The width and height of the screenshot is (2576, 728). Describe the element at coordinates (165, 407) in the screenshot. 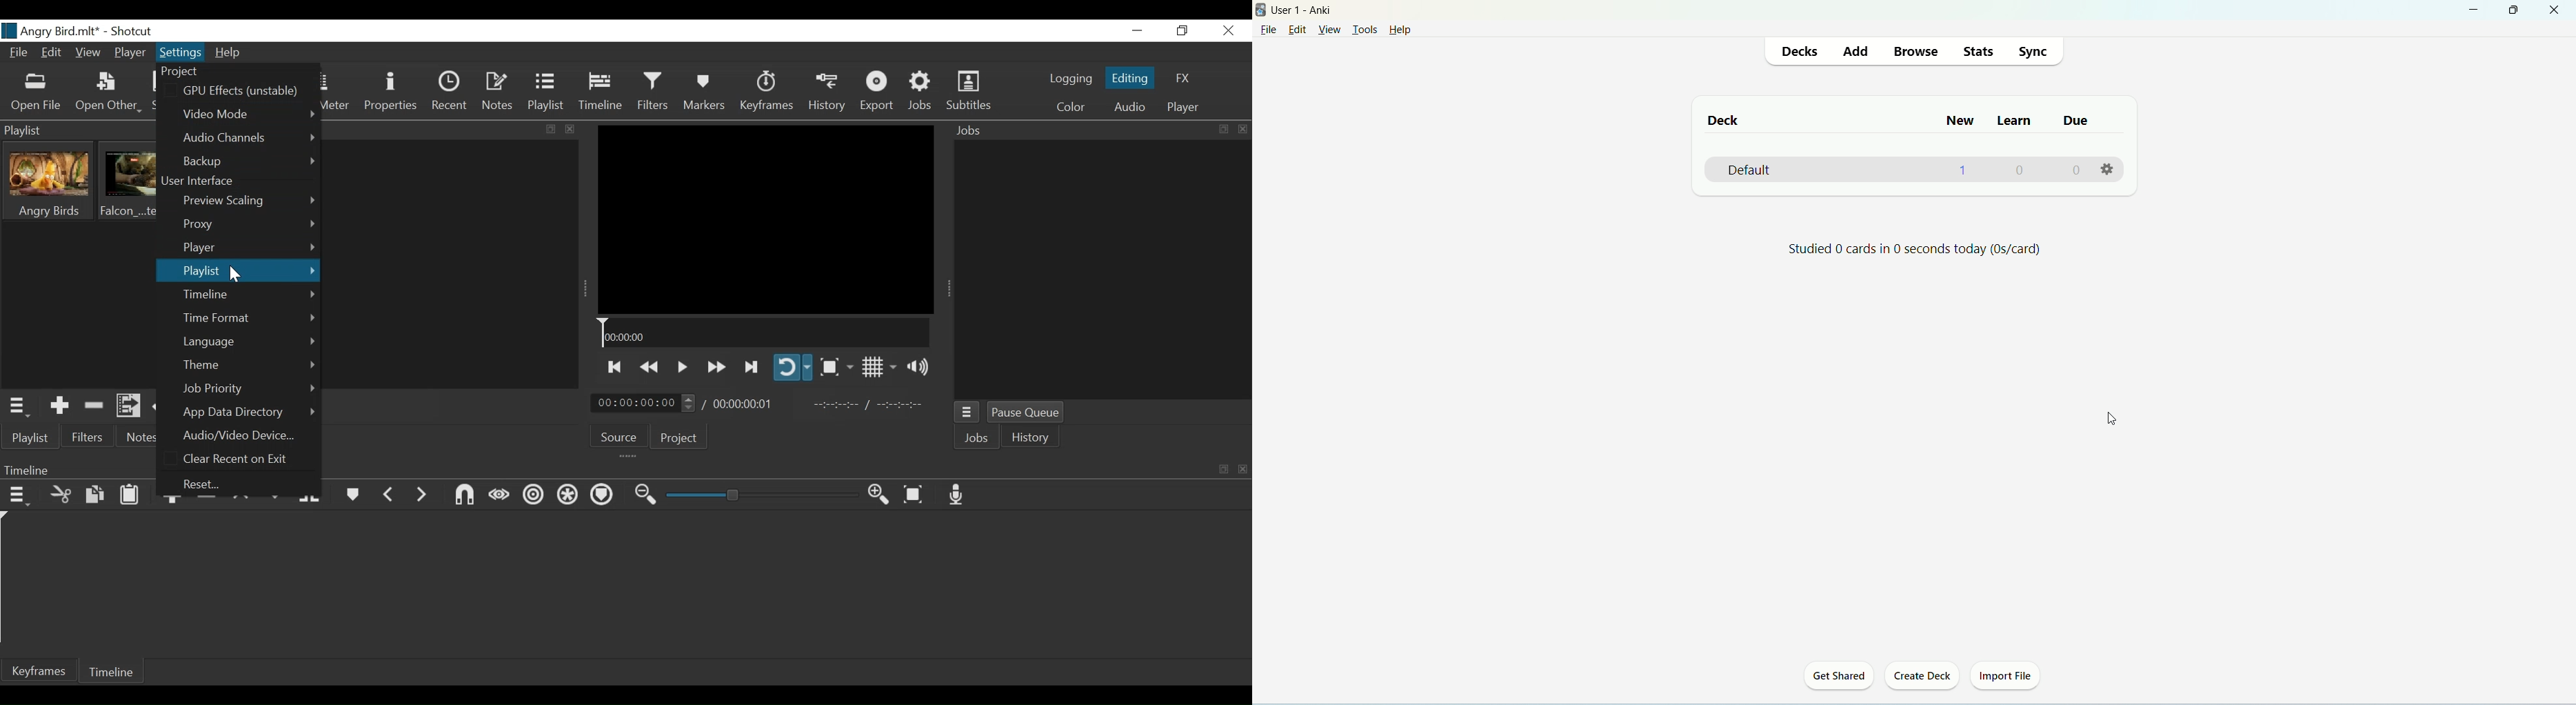

I see `Update` at that location.